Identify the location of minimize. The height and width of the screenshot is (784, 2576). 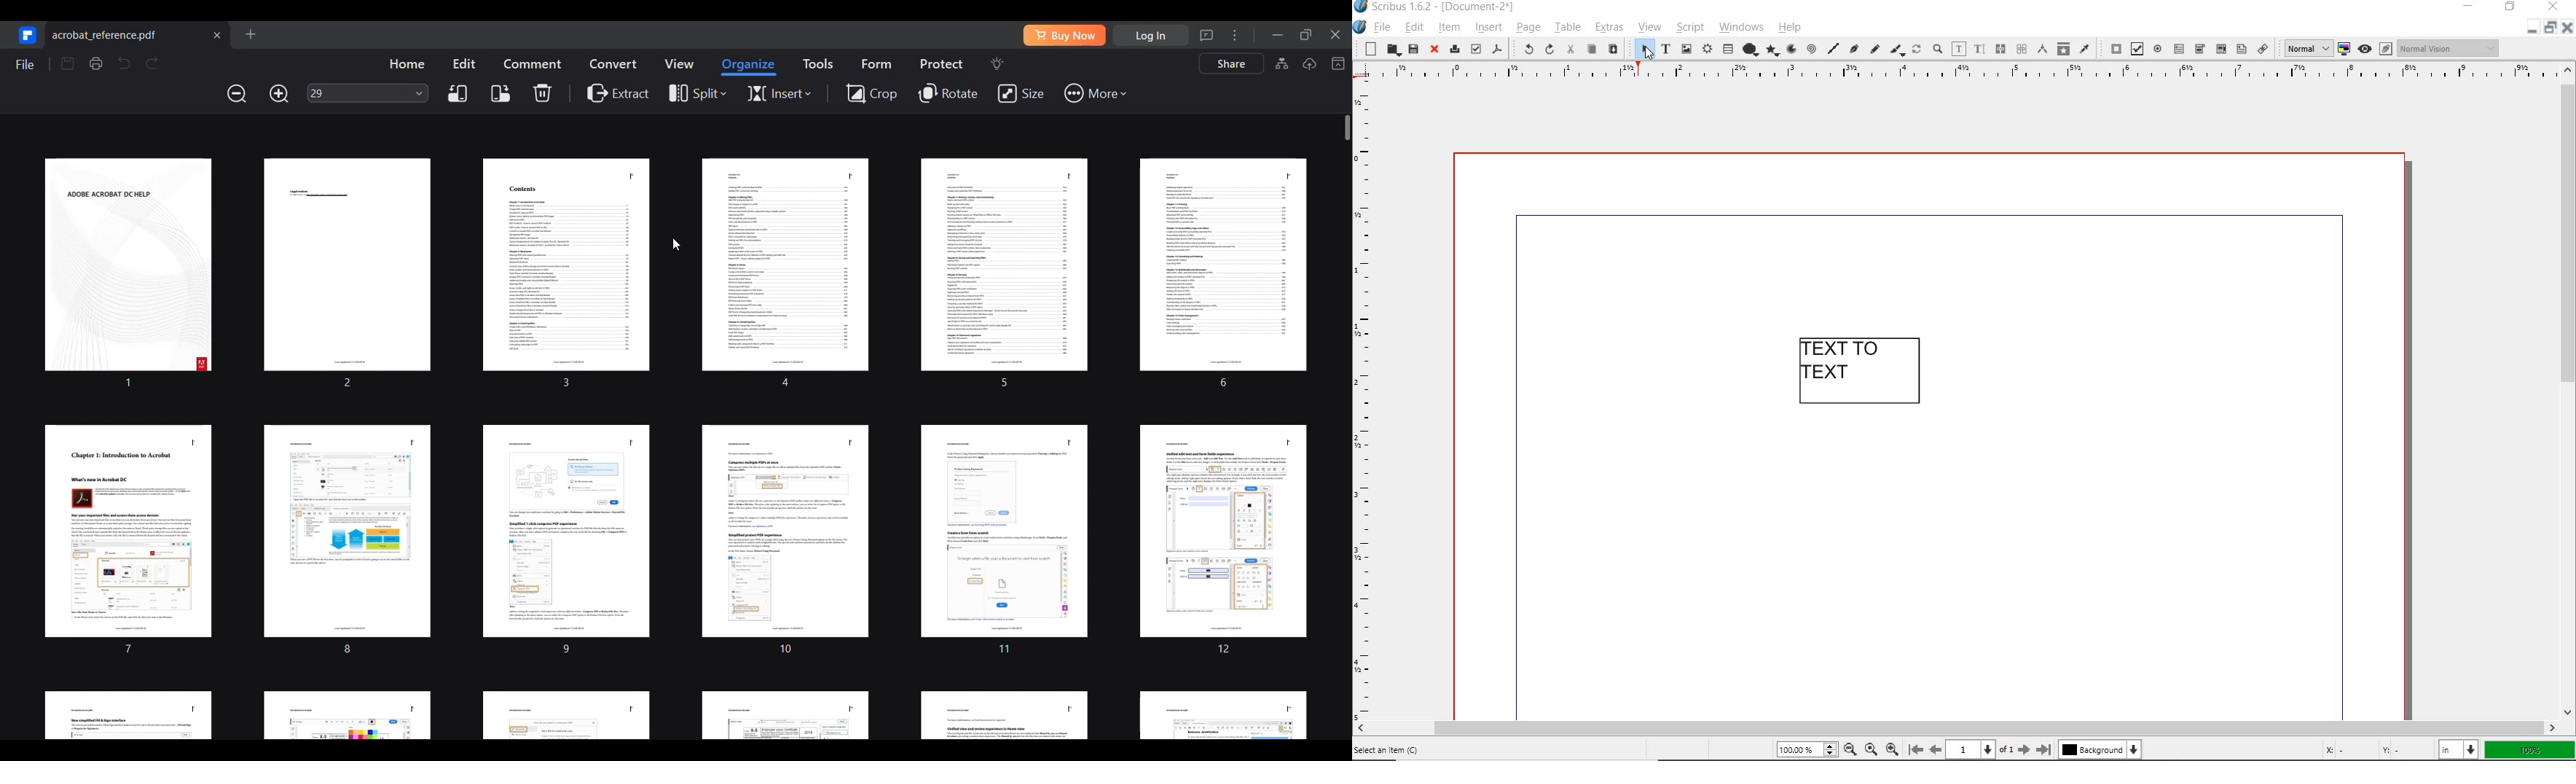
(2531, 30).